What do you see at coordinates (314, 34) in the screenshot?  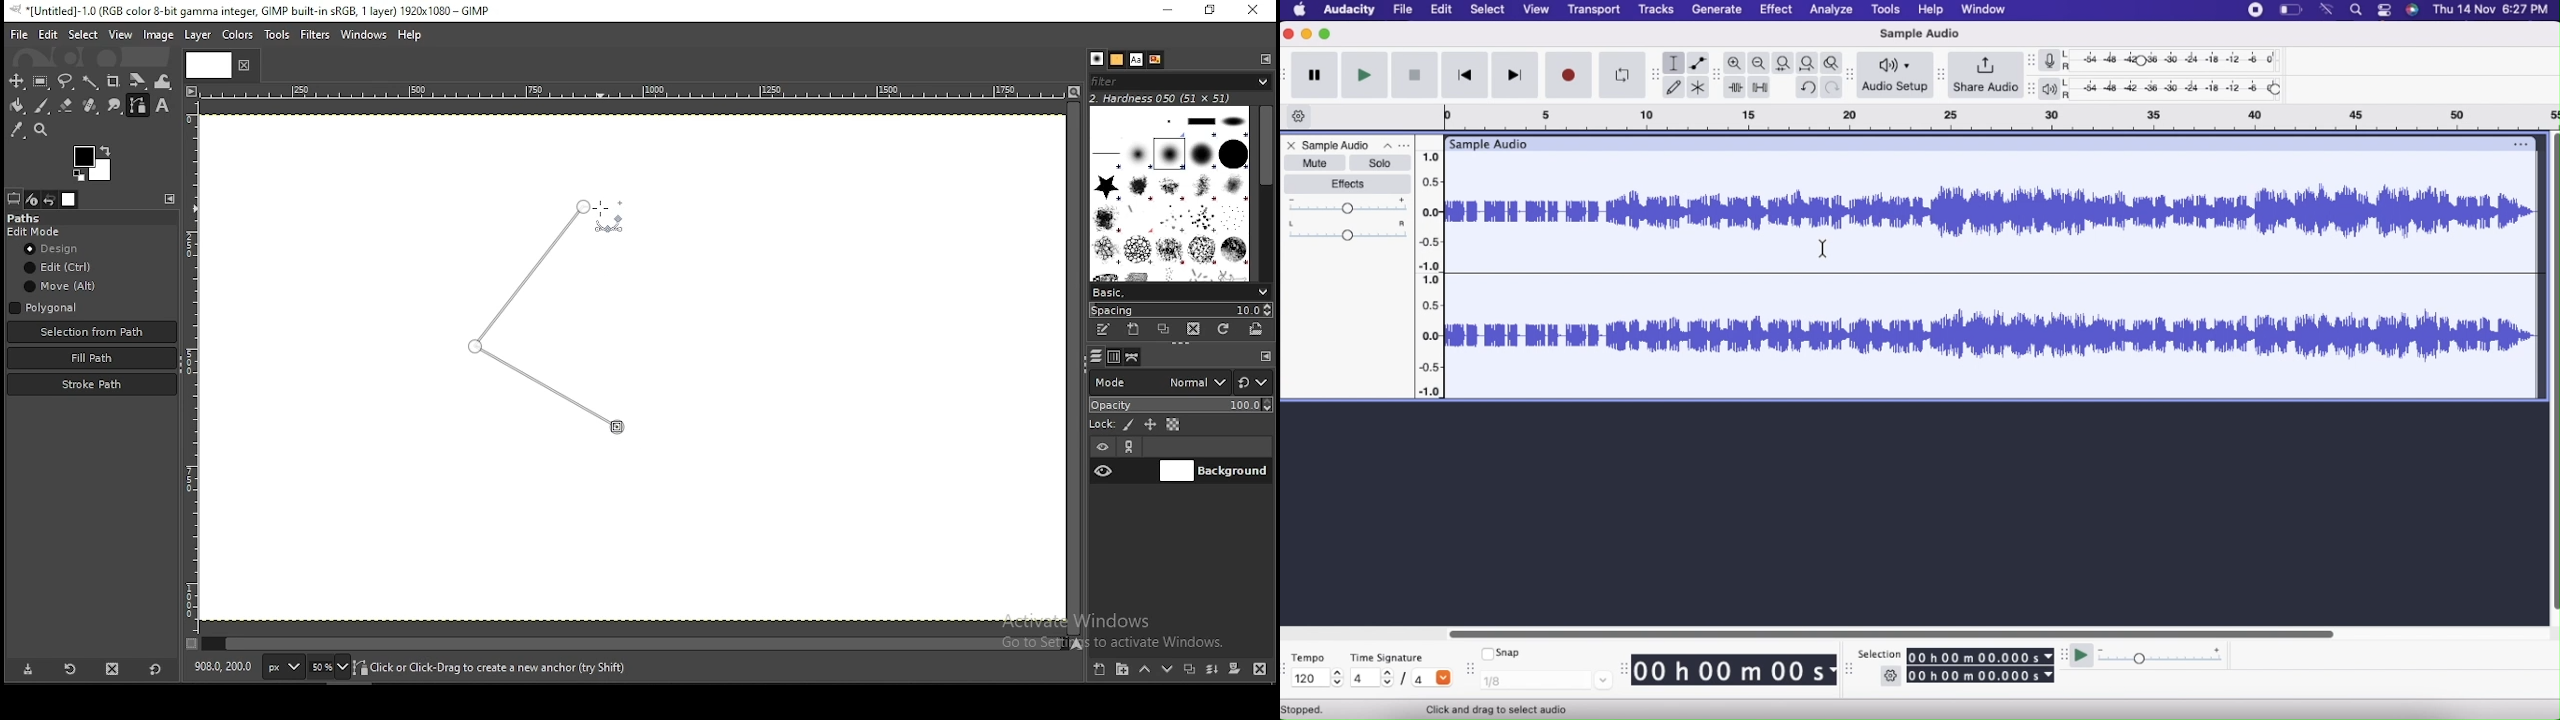 I see `filters` at bounding box center [314, 34].